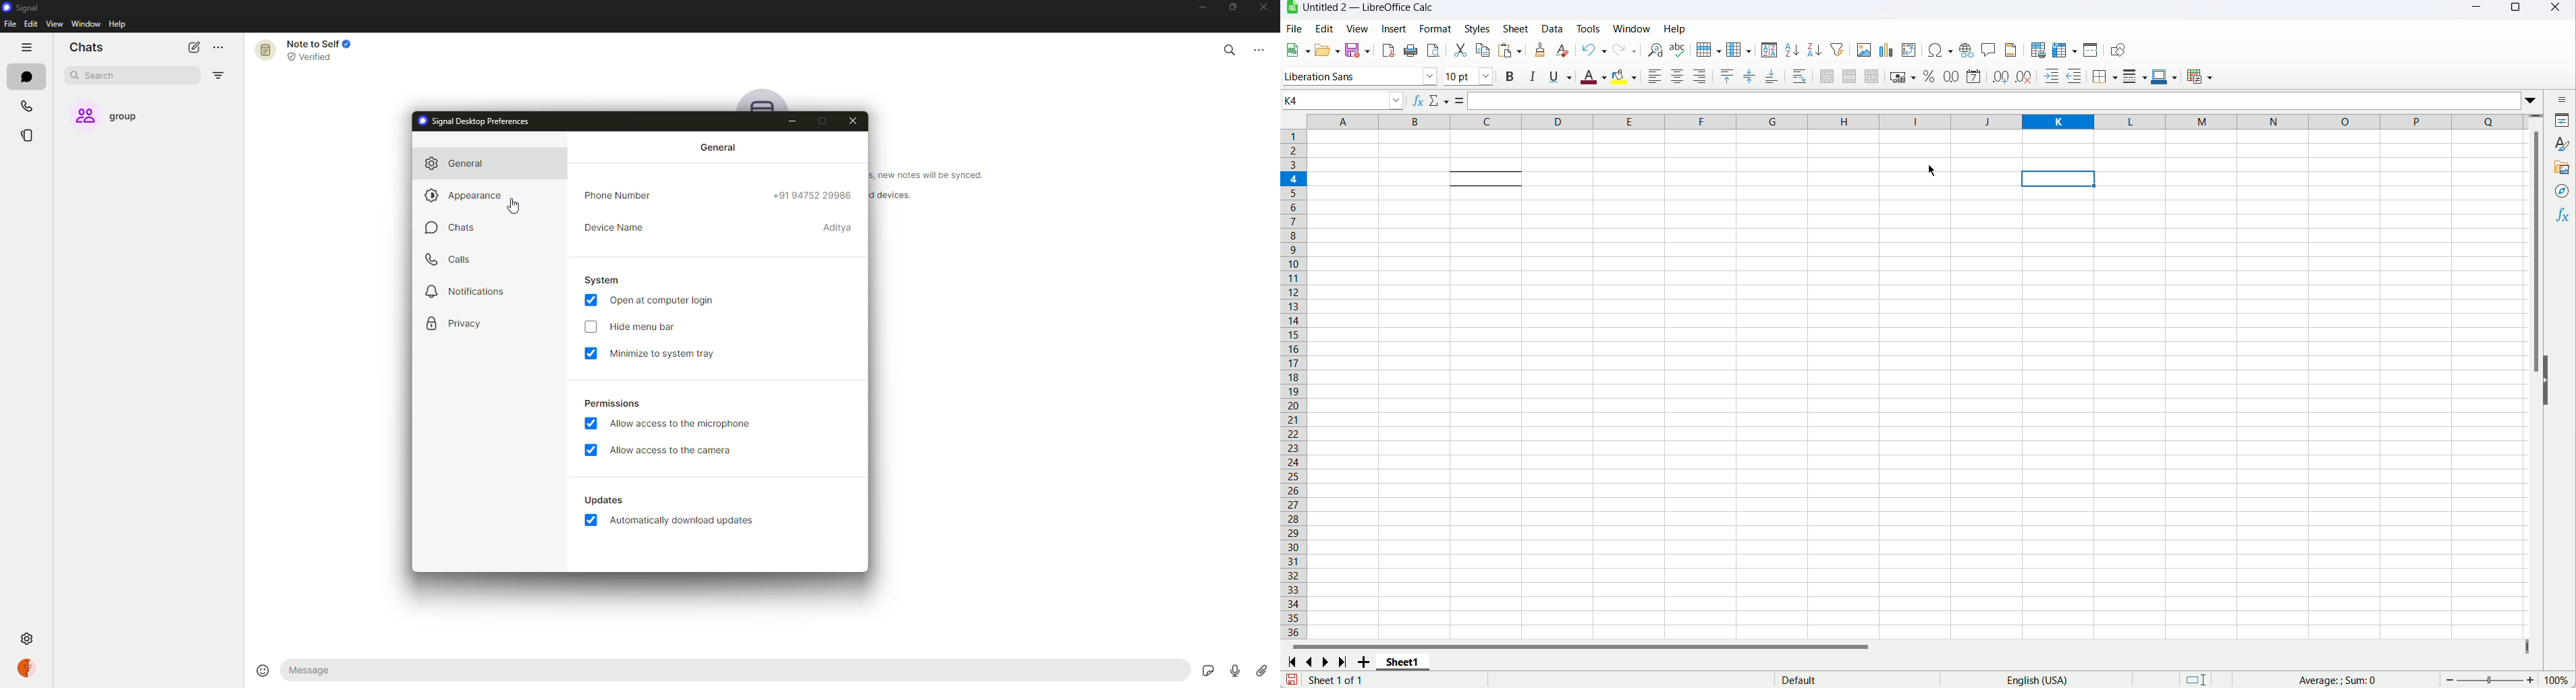 This screenshot has width=2576, height=700. I want to click on Save changes, so click(1290, 679).